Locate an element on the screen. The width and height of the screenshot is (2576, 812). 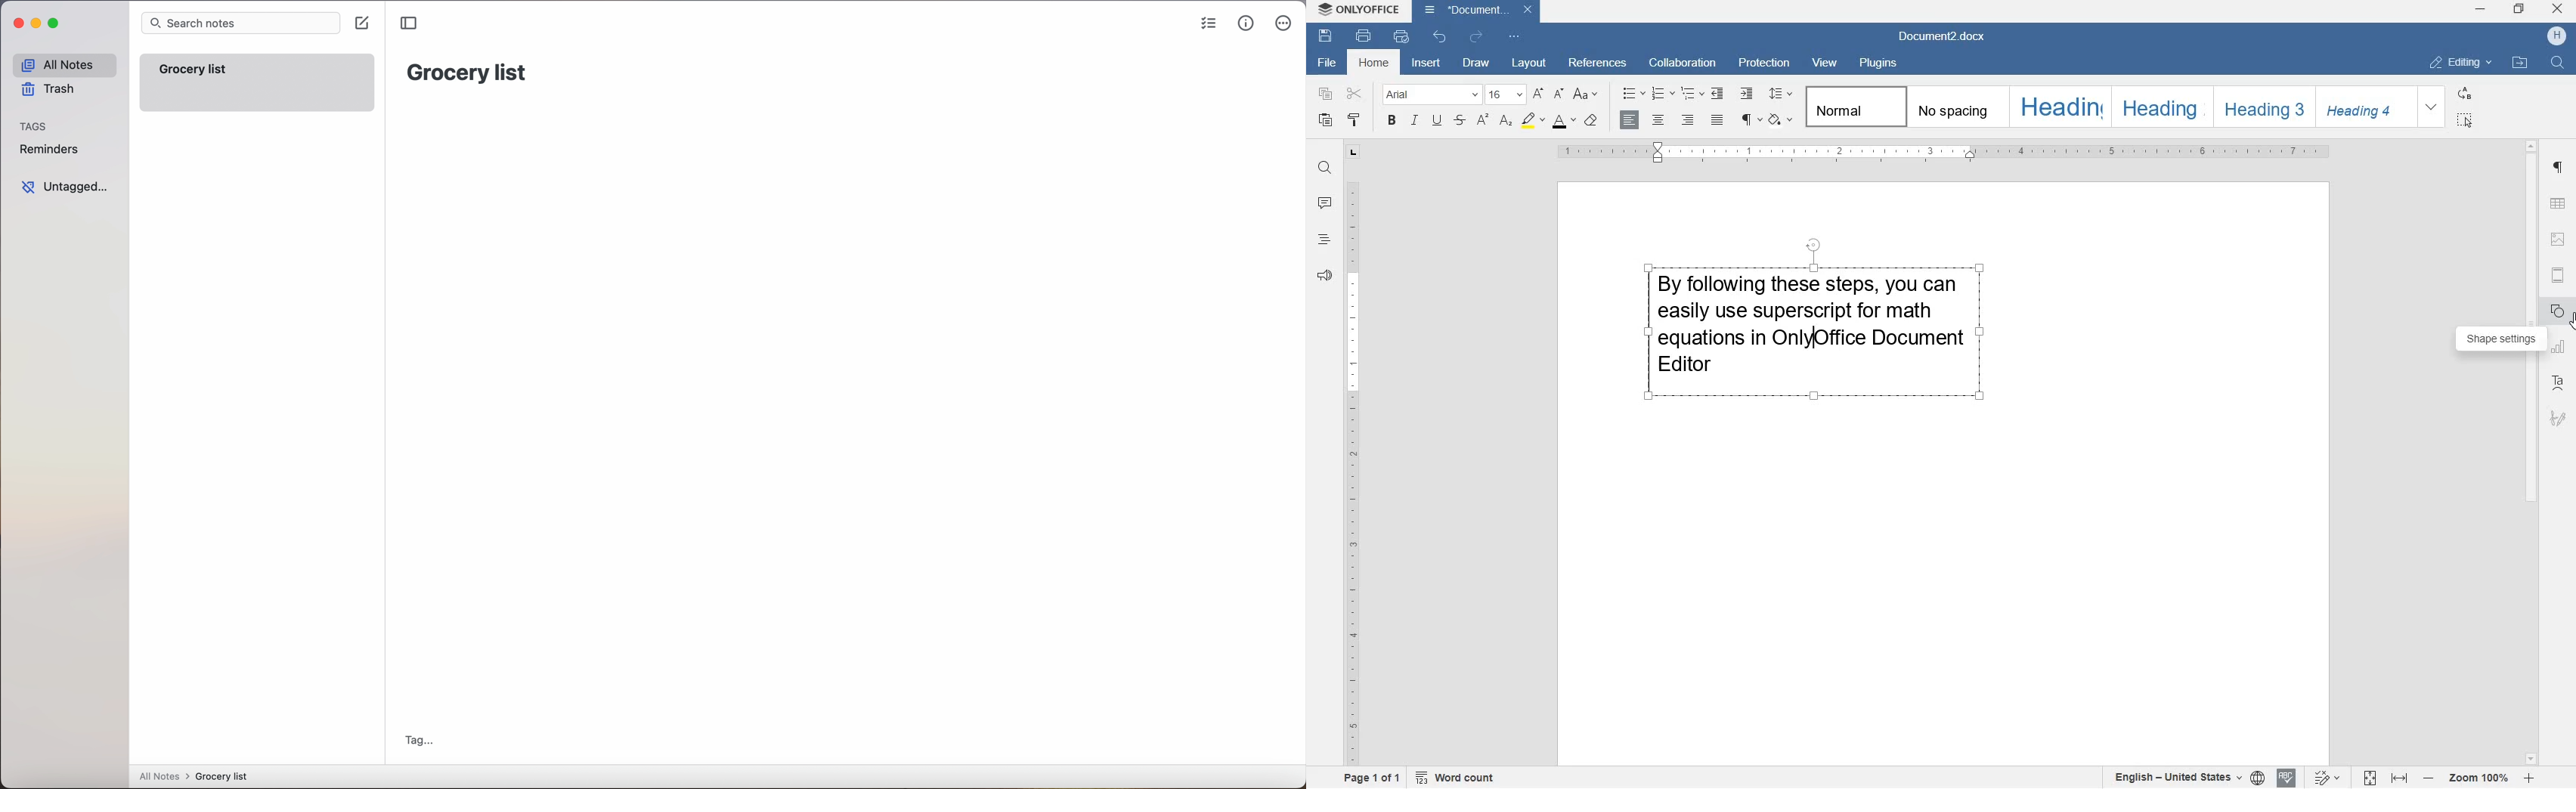
image is located at coordinates (2559, 241).